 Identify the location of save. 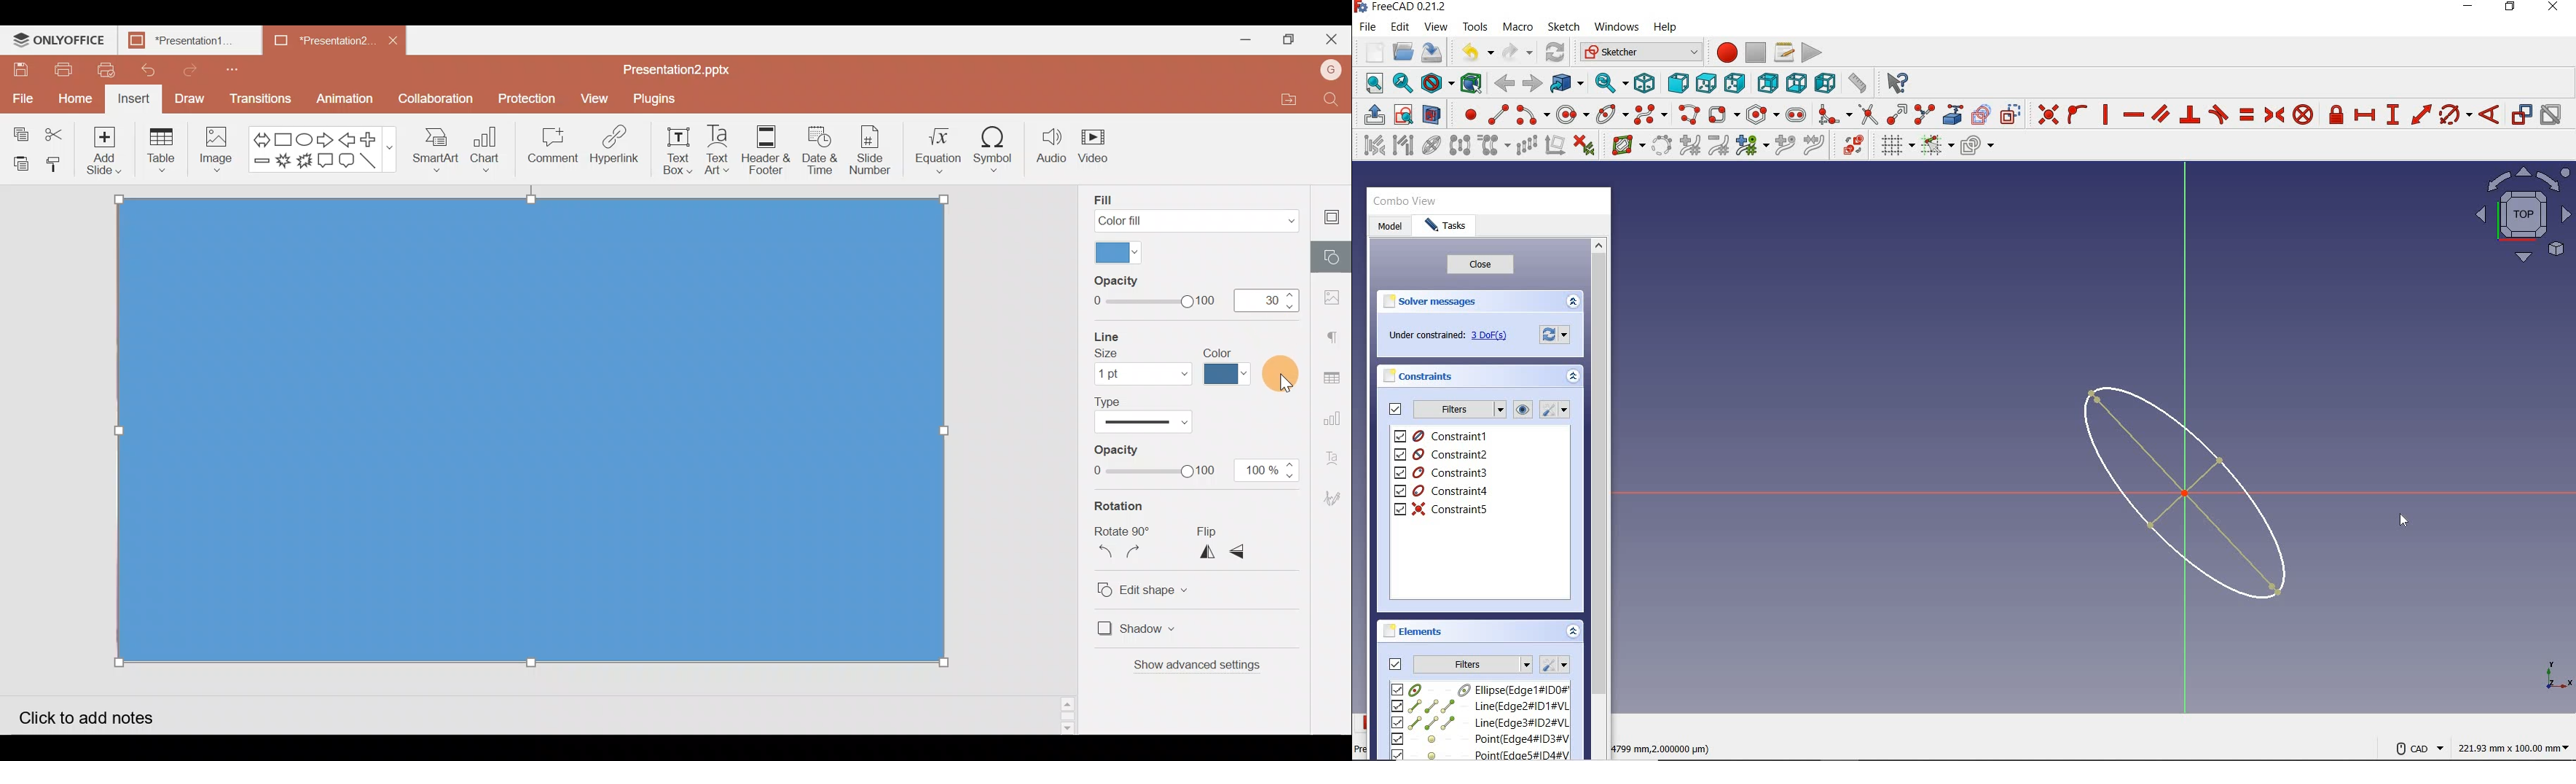
(1431, 52).